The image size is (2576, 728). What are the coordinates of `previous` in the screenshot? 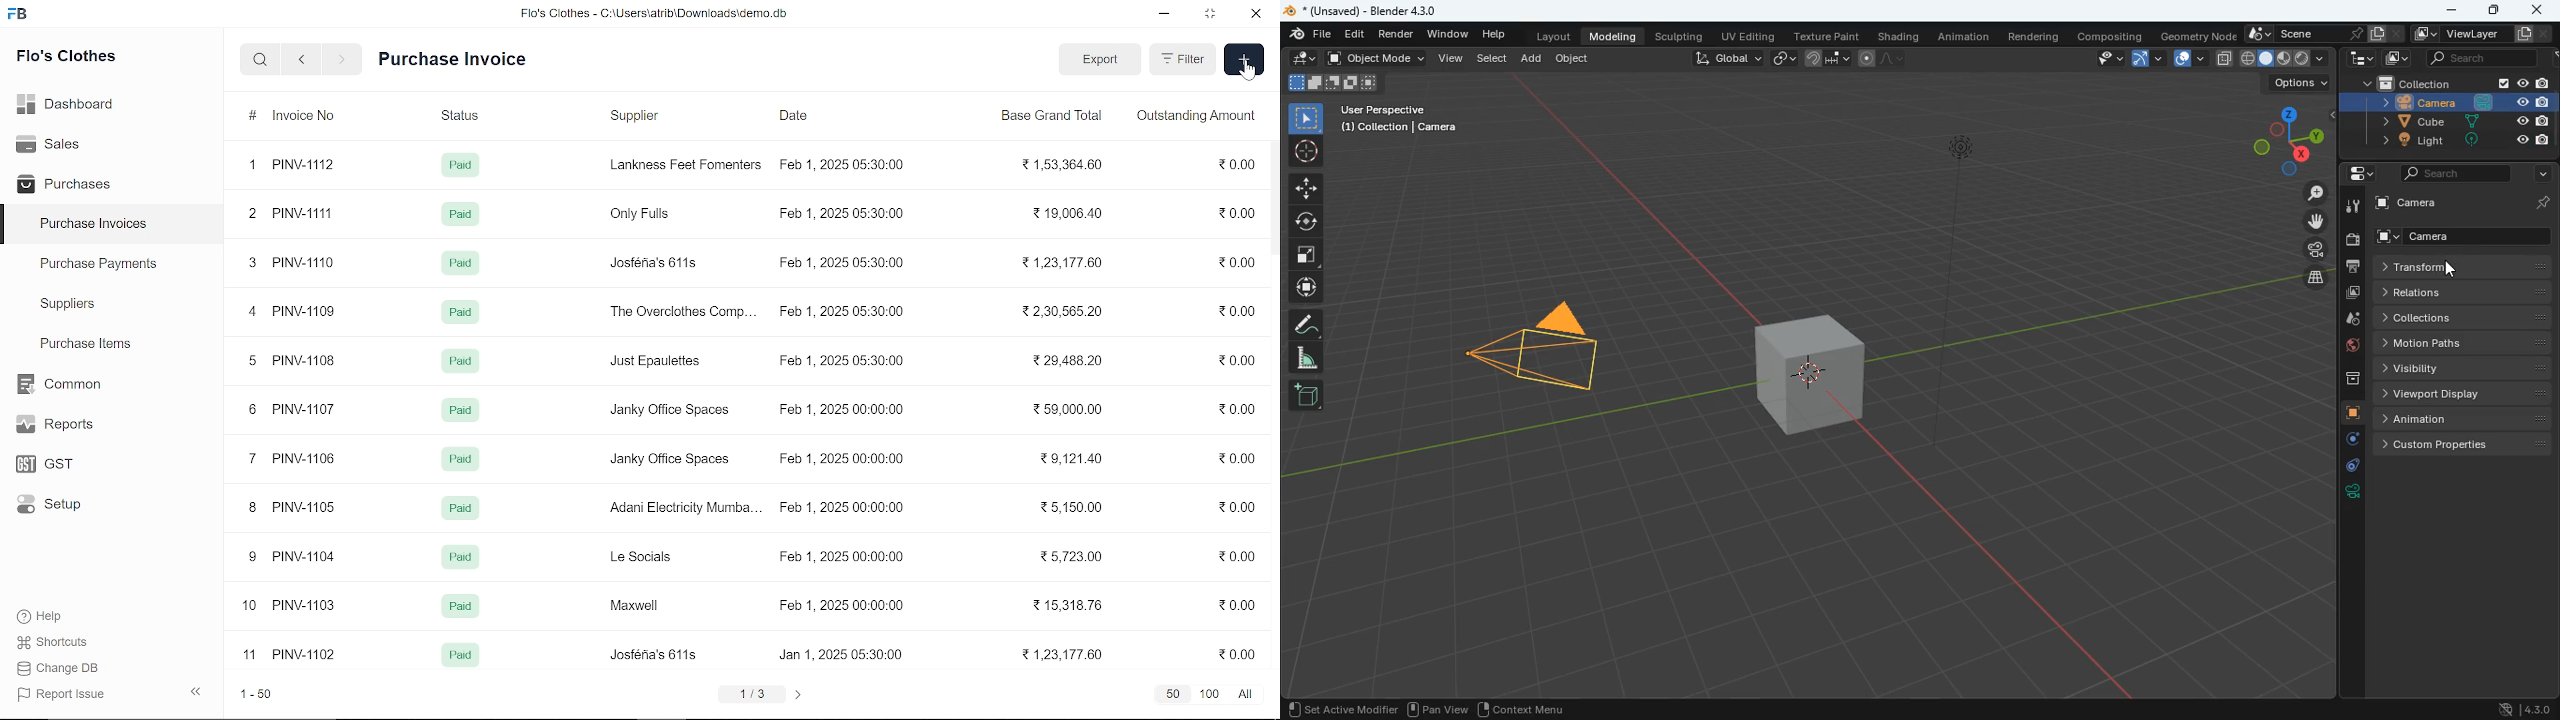 It's located at (303, 62).